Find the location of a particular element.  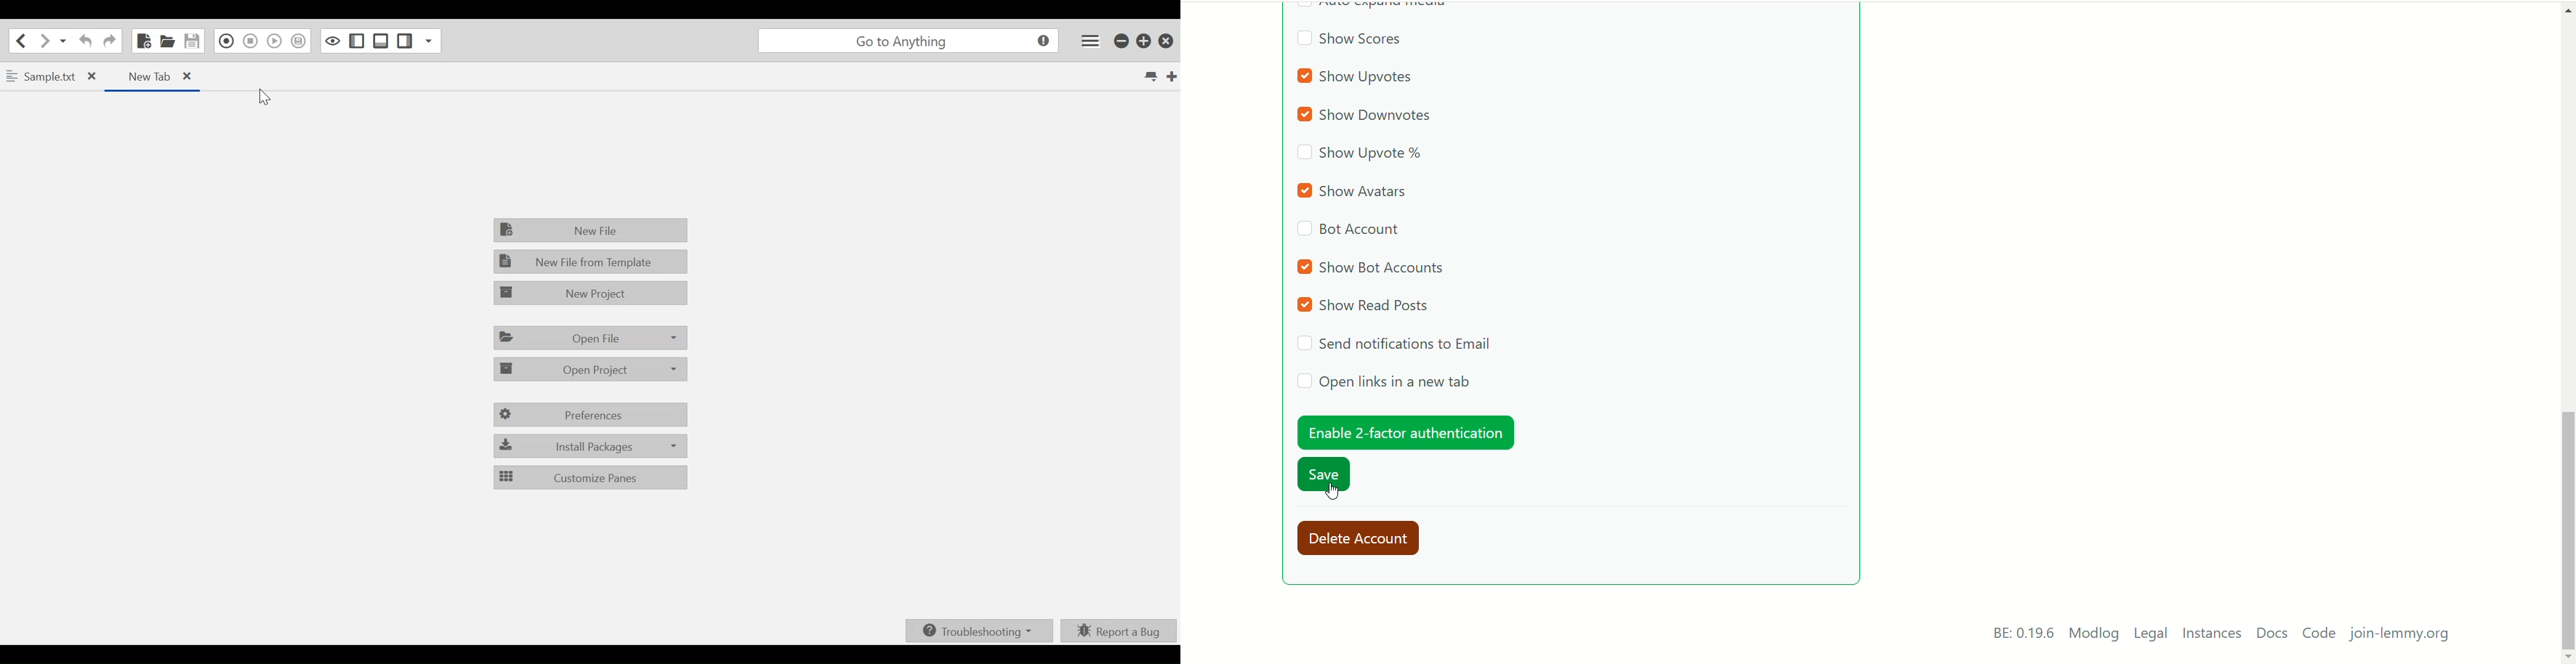

show upvote is located at coordinates (1361, 155).